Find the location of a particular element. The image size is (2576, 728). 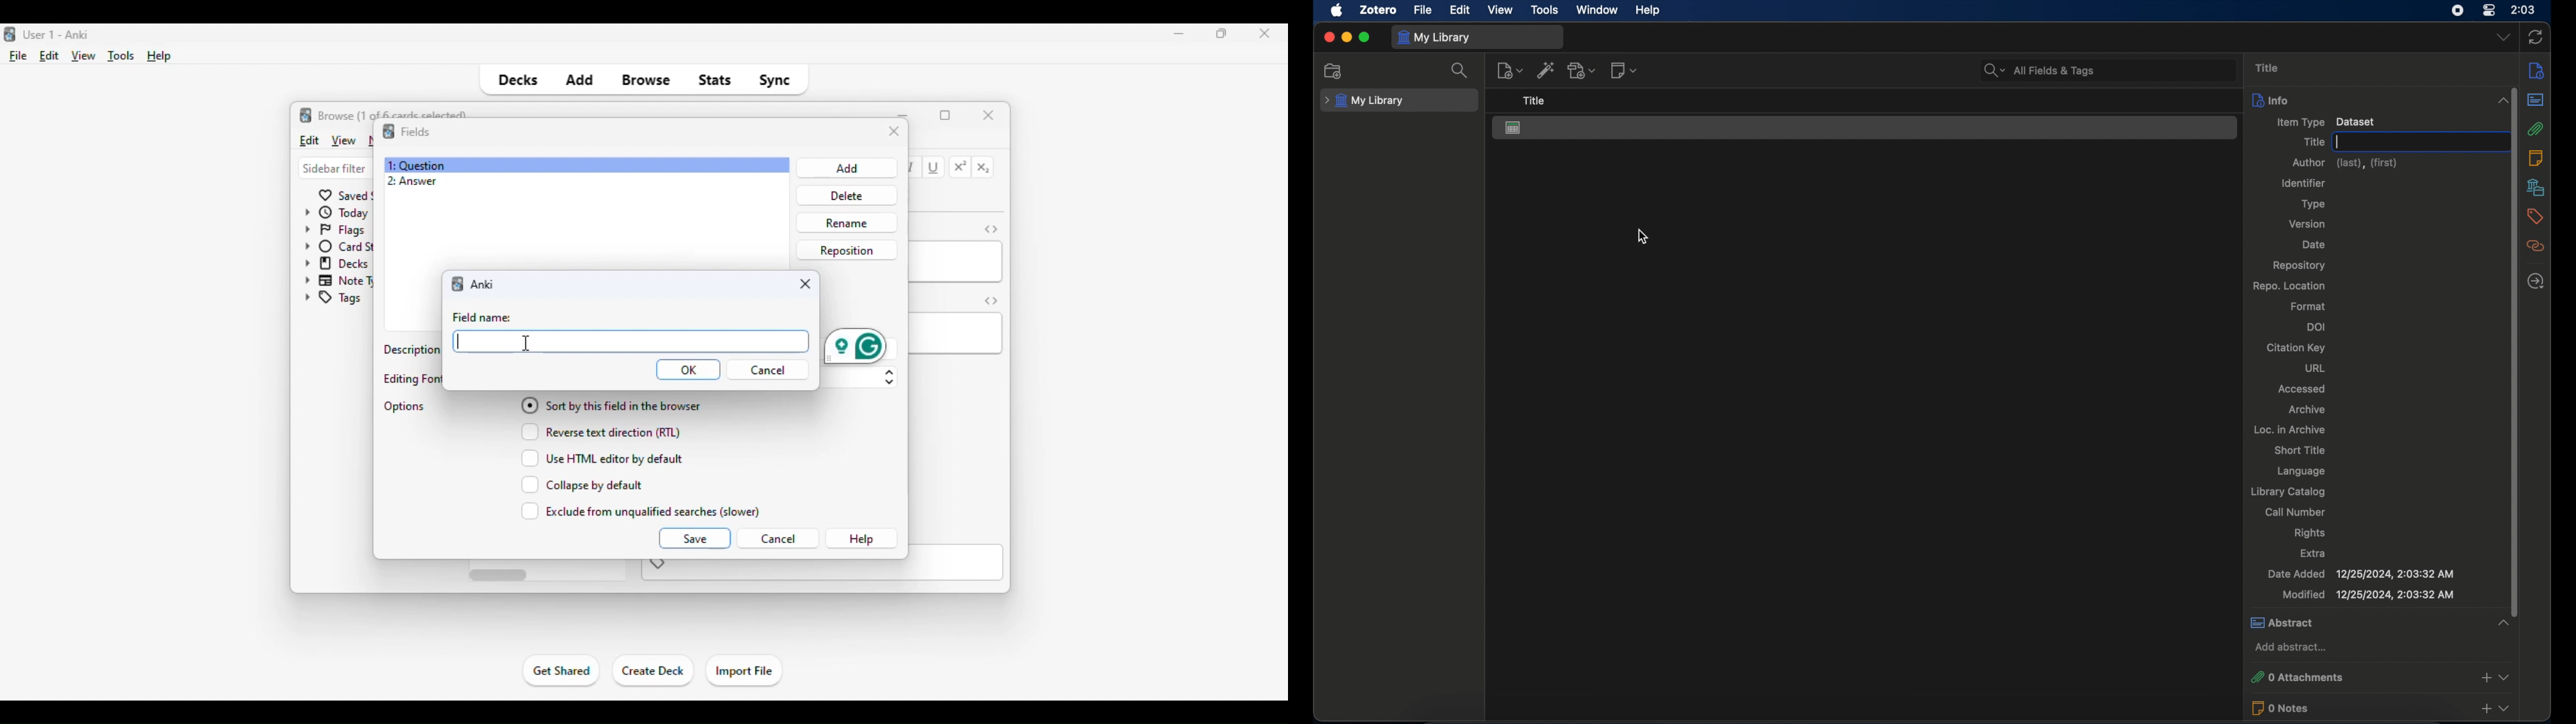

search is located at coordinates (1462, 71).